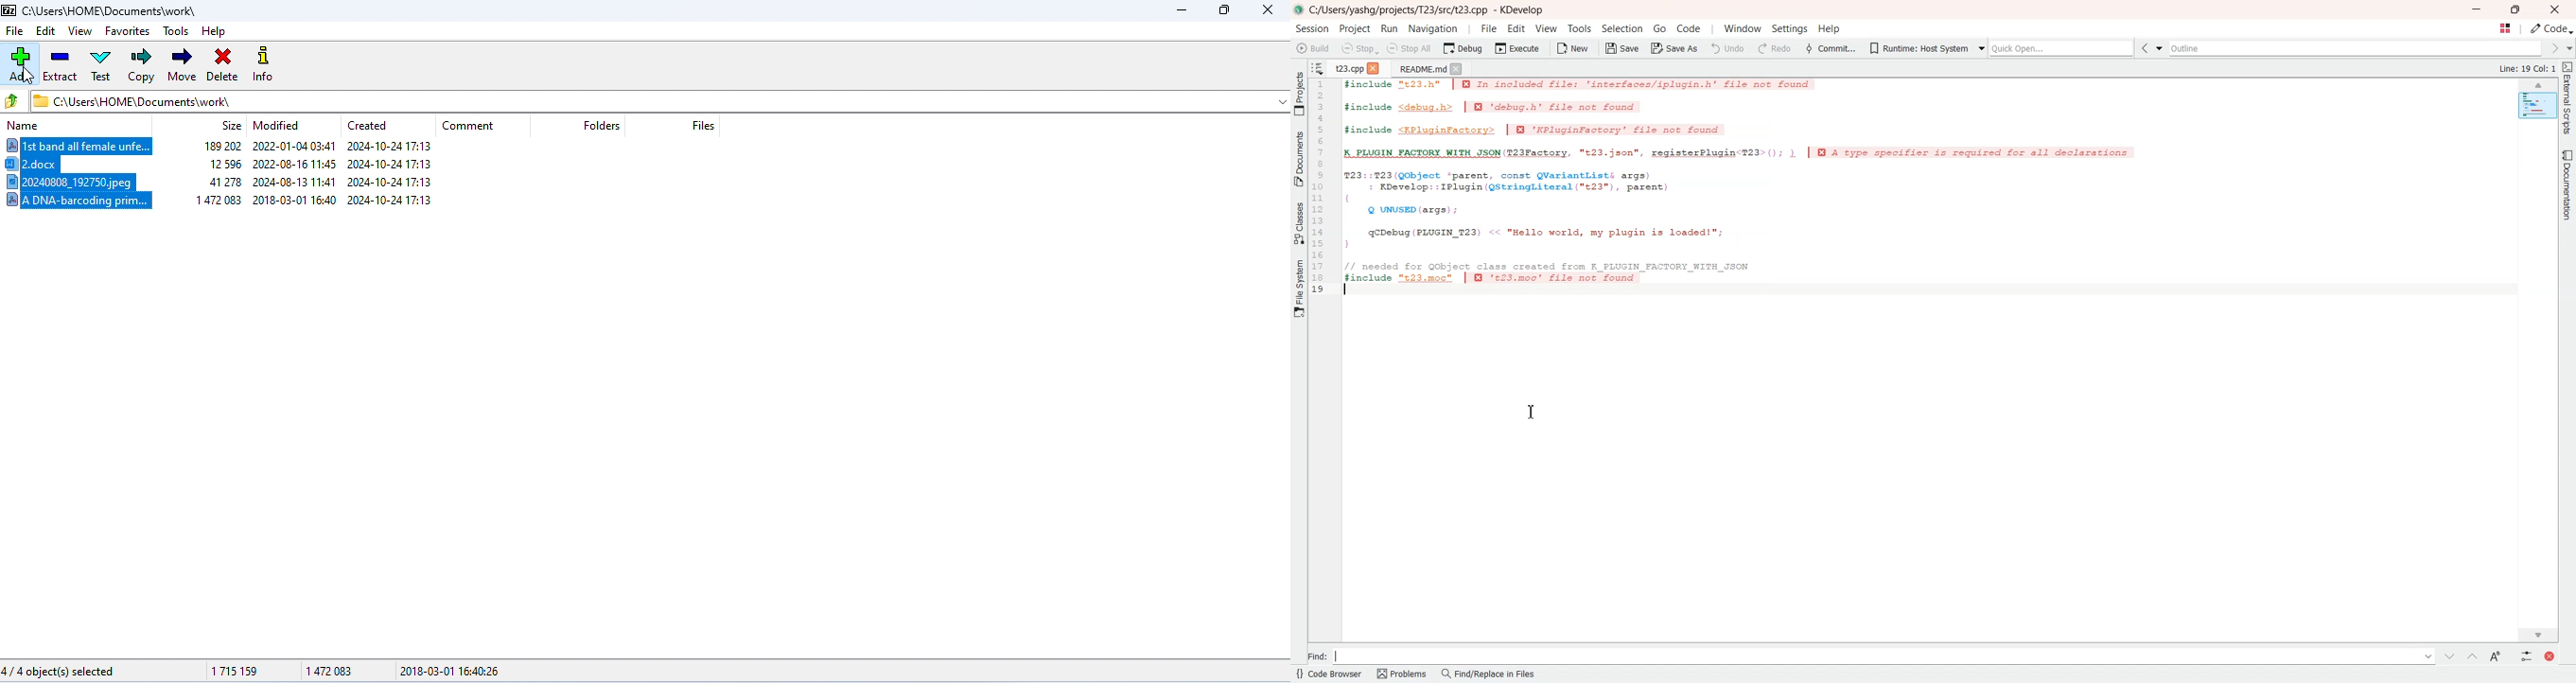 The width and height of the screenshot is (2576, 700). Describe the element at coordinates (13, 100) in the screenshot. I see `previous folder` at that location.